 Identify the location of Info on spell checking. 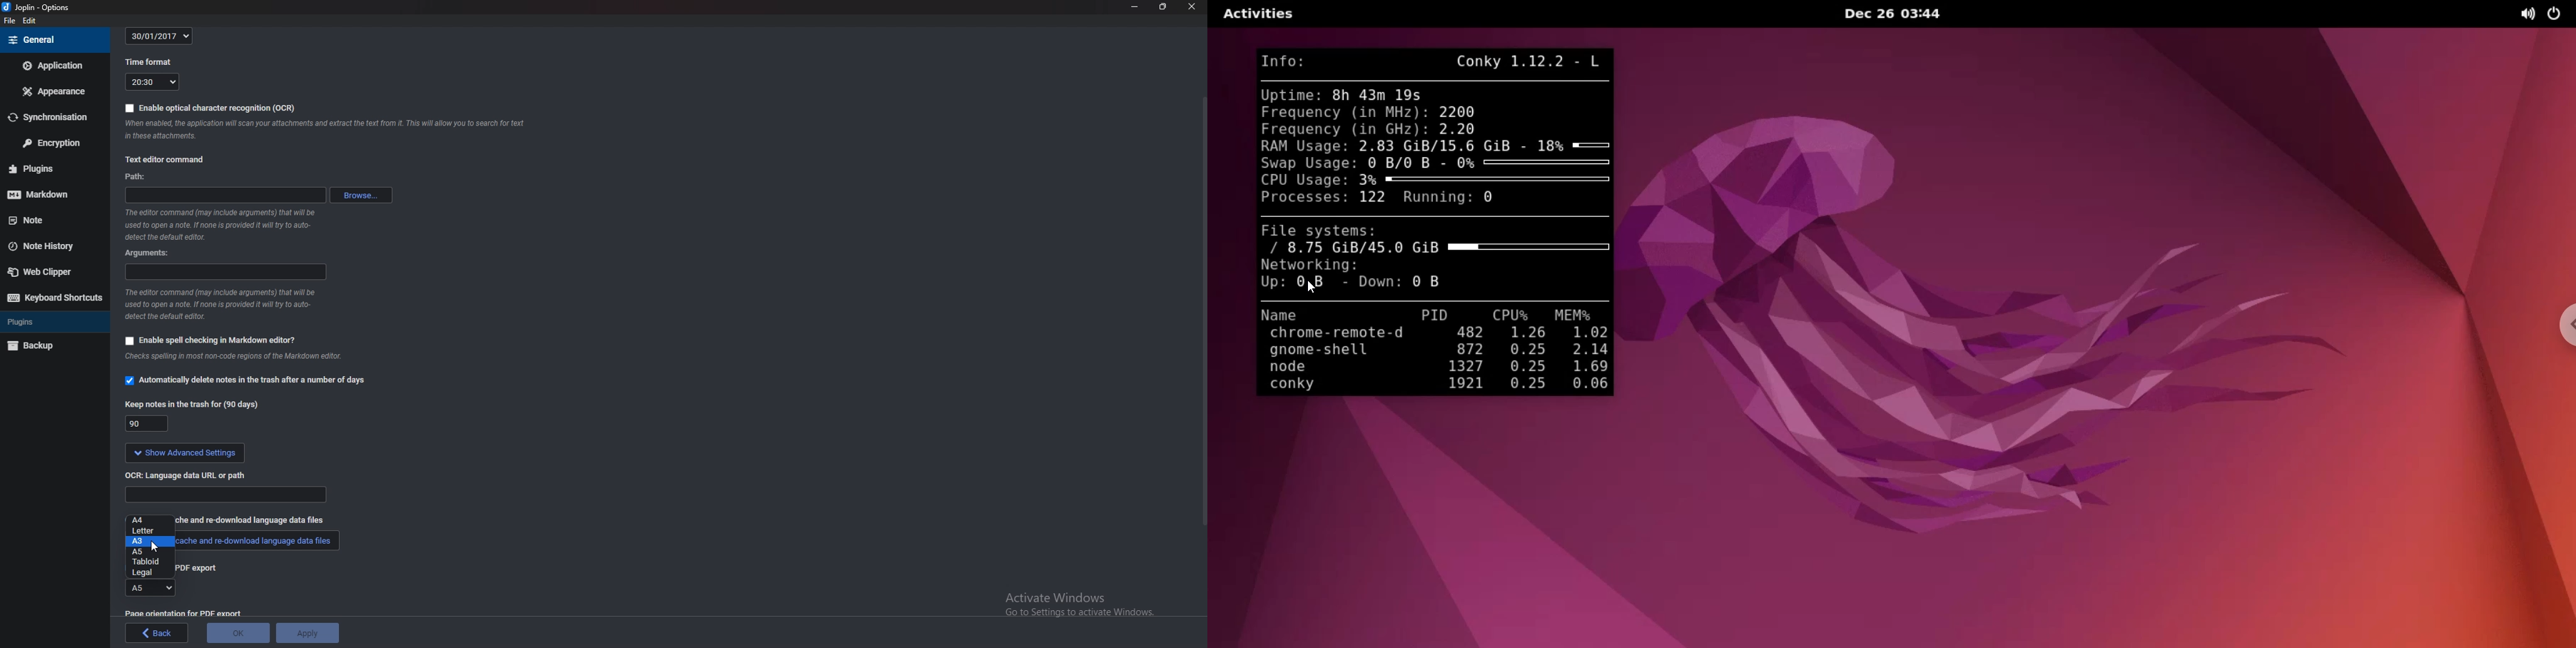
(240, 359).